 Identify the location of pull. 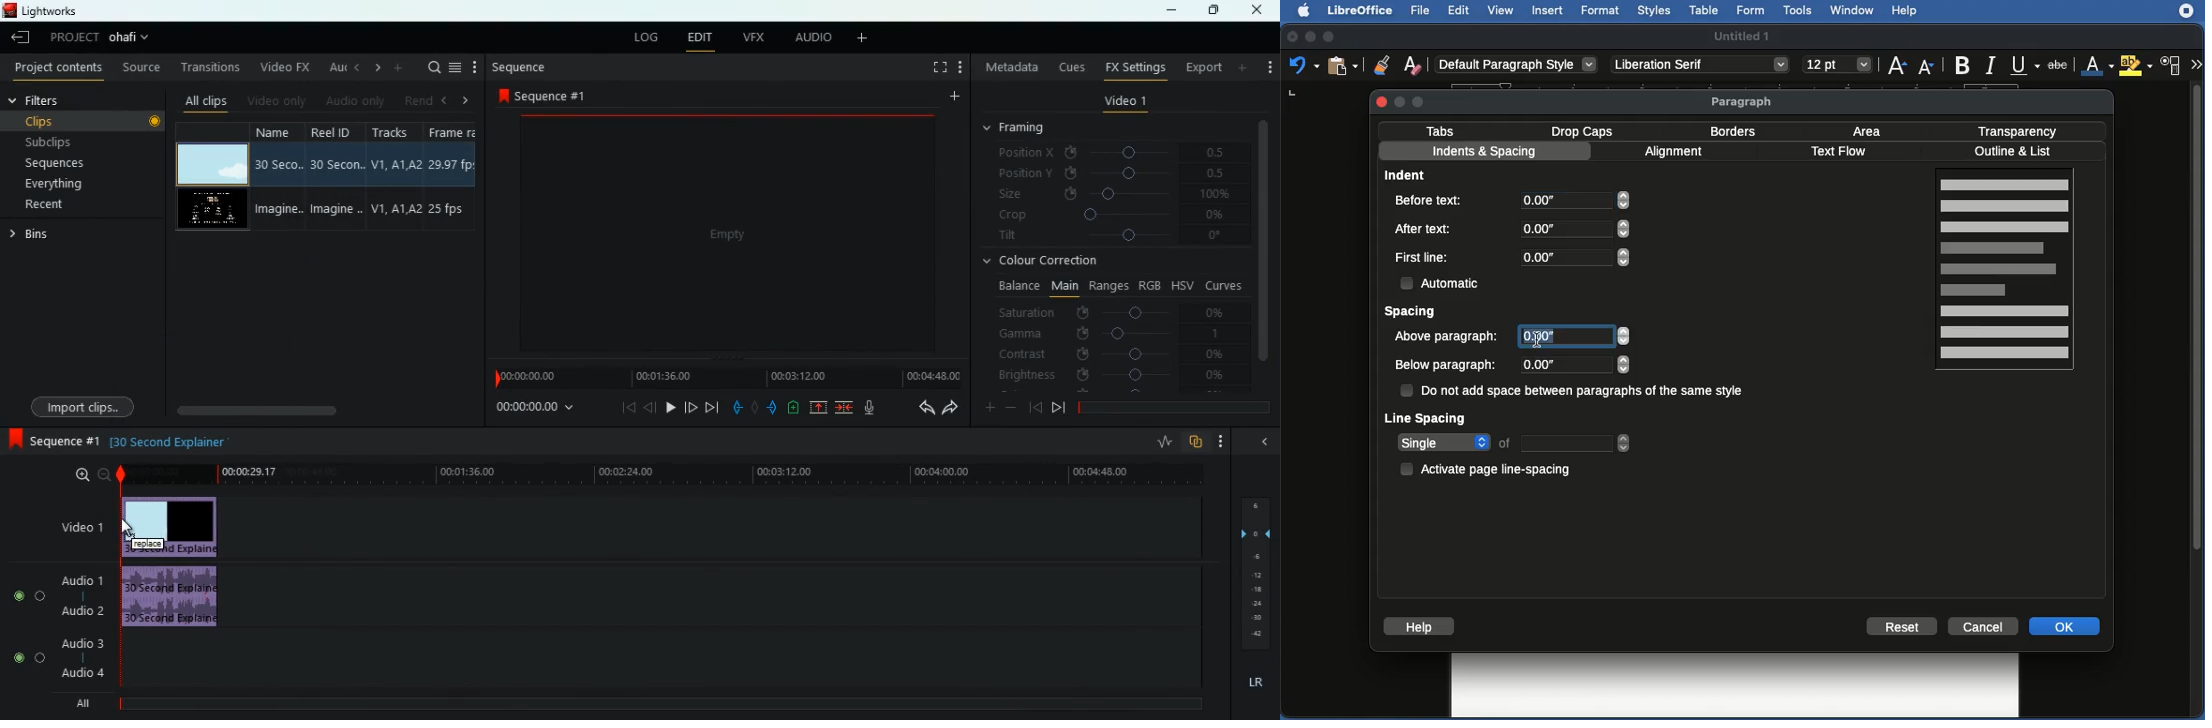
(736, 408).